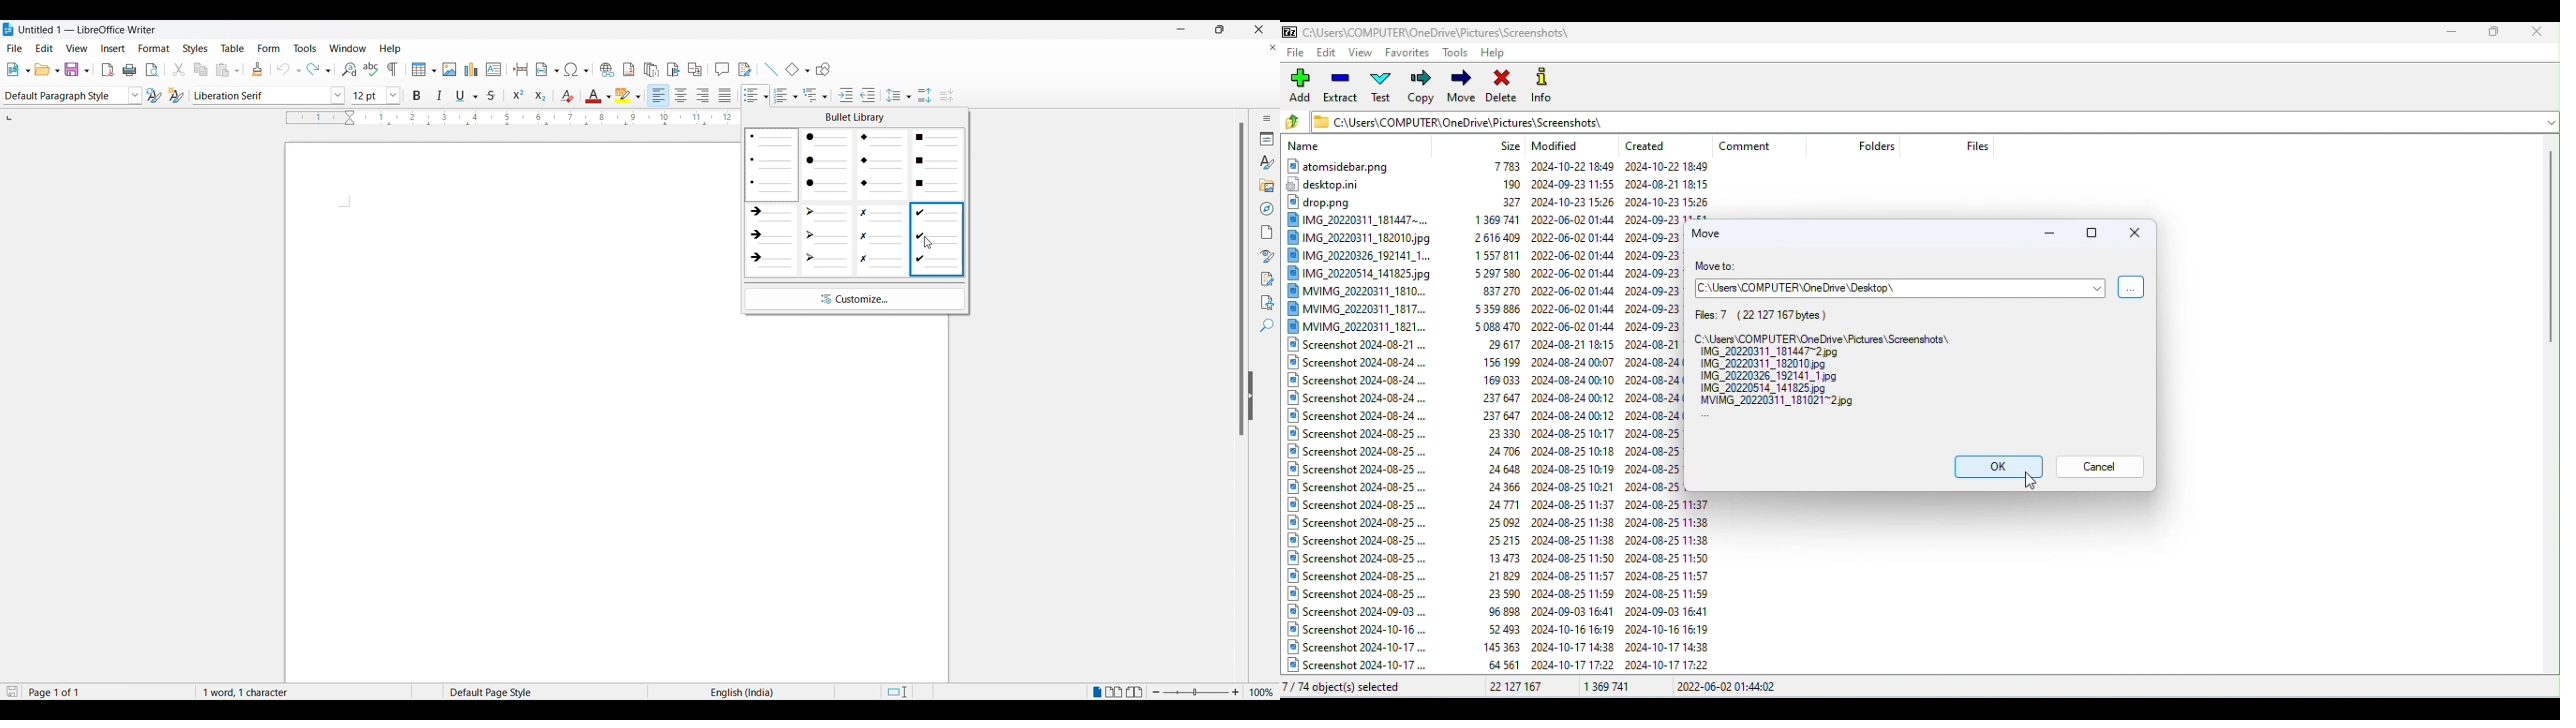 The width and height of the screenshot is (2576, 728). I want to click on Selected toggle ordered list, so click(784, 95).